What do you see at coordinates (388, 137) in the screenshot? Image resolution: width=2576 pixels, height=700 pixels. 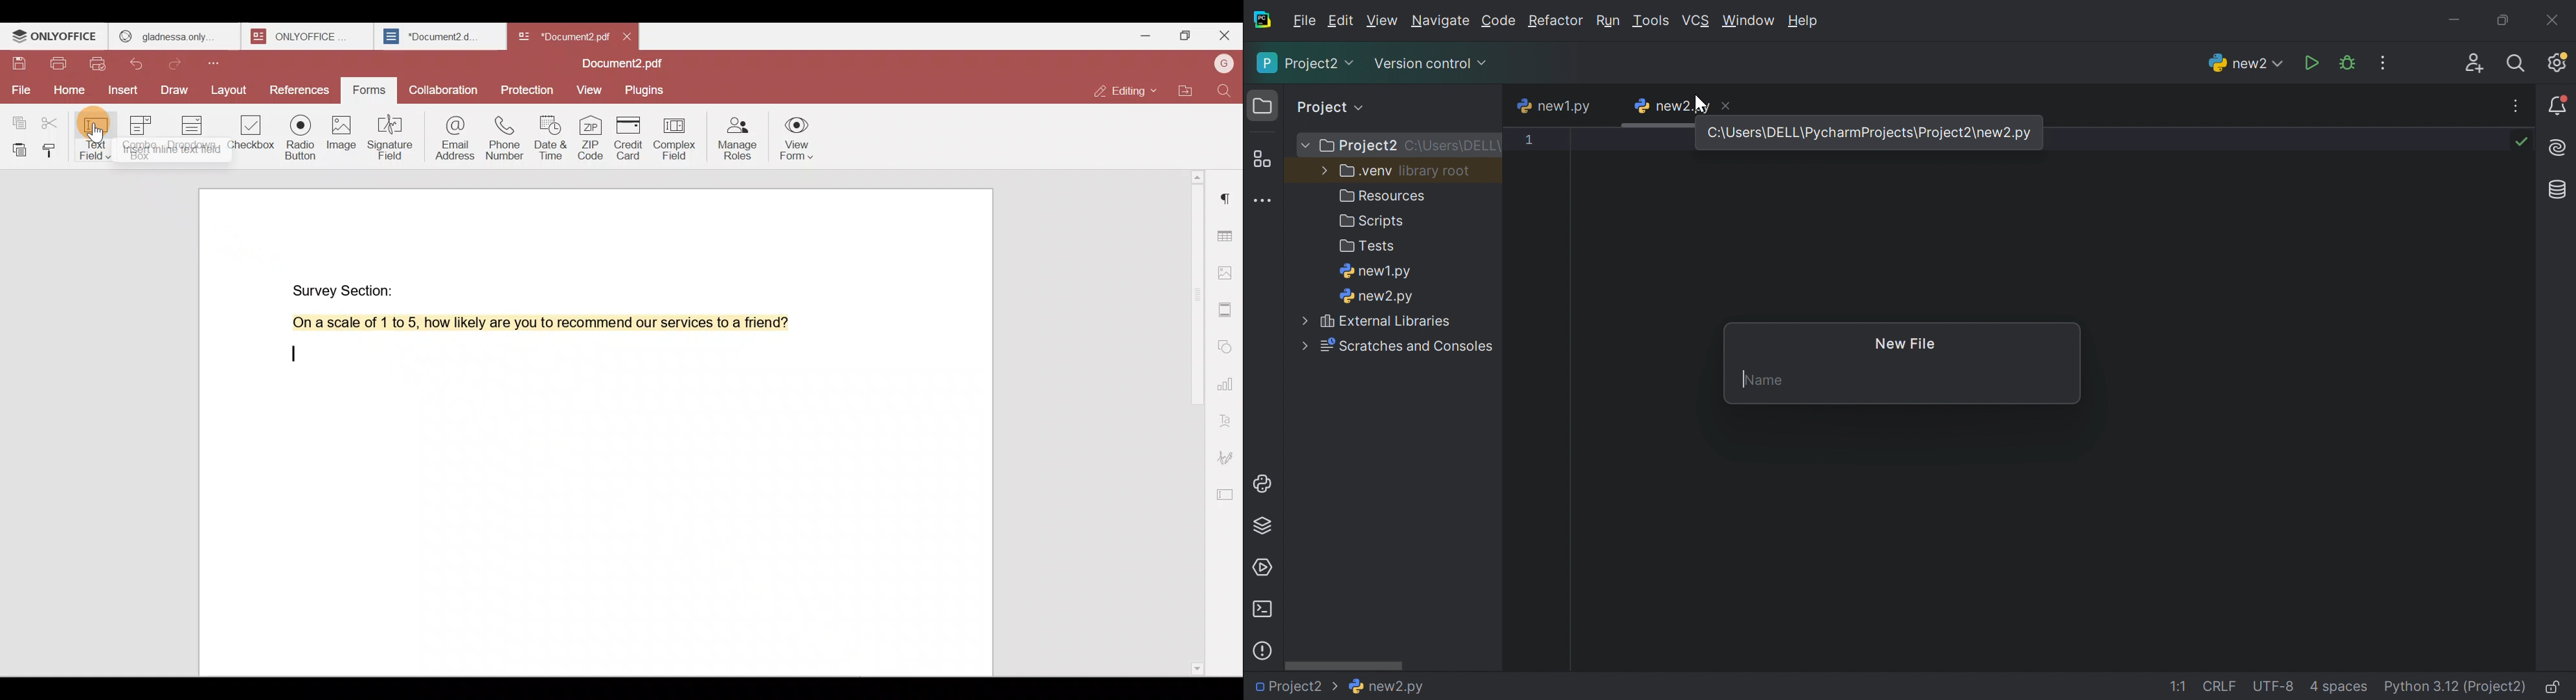 I see `Signature field` at bounding box center [388, 137].